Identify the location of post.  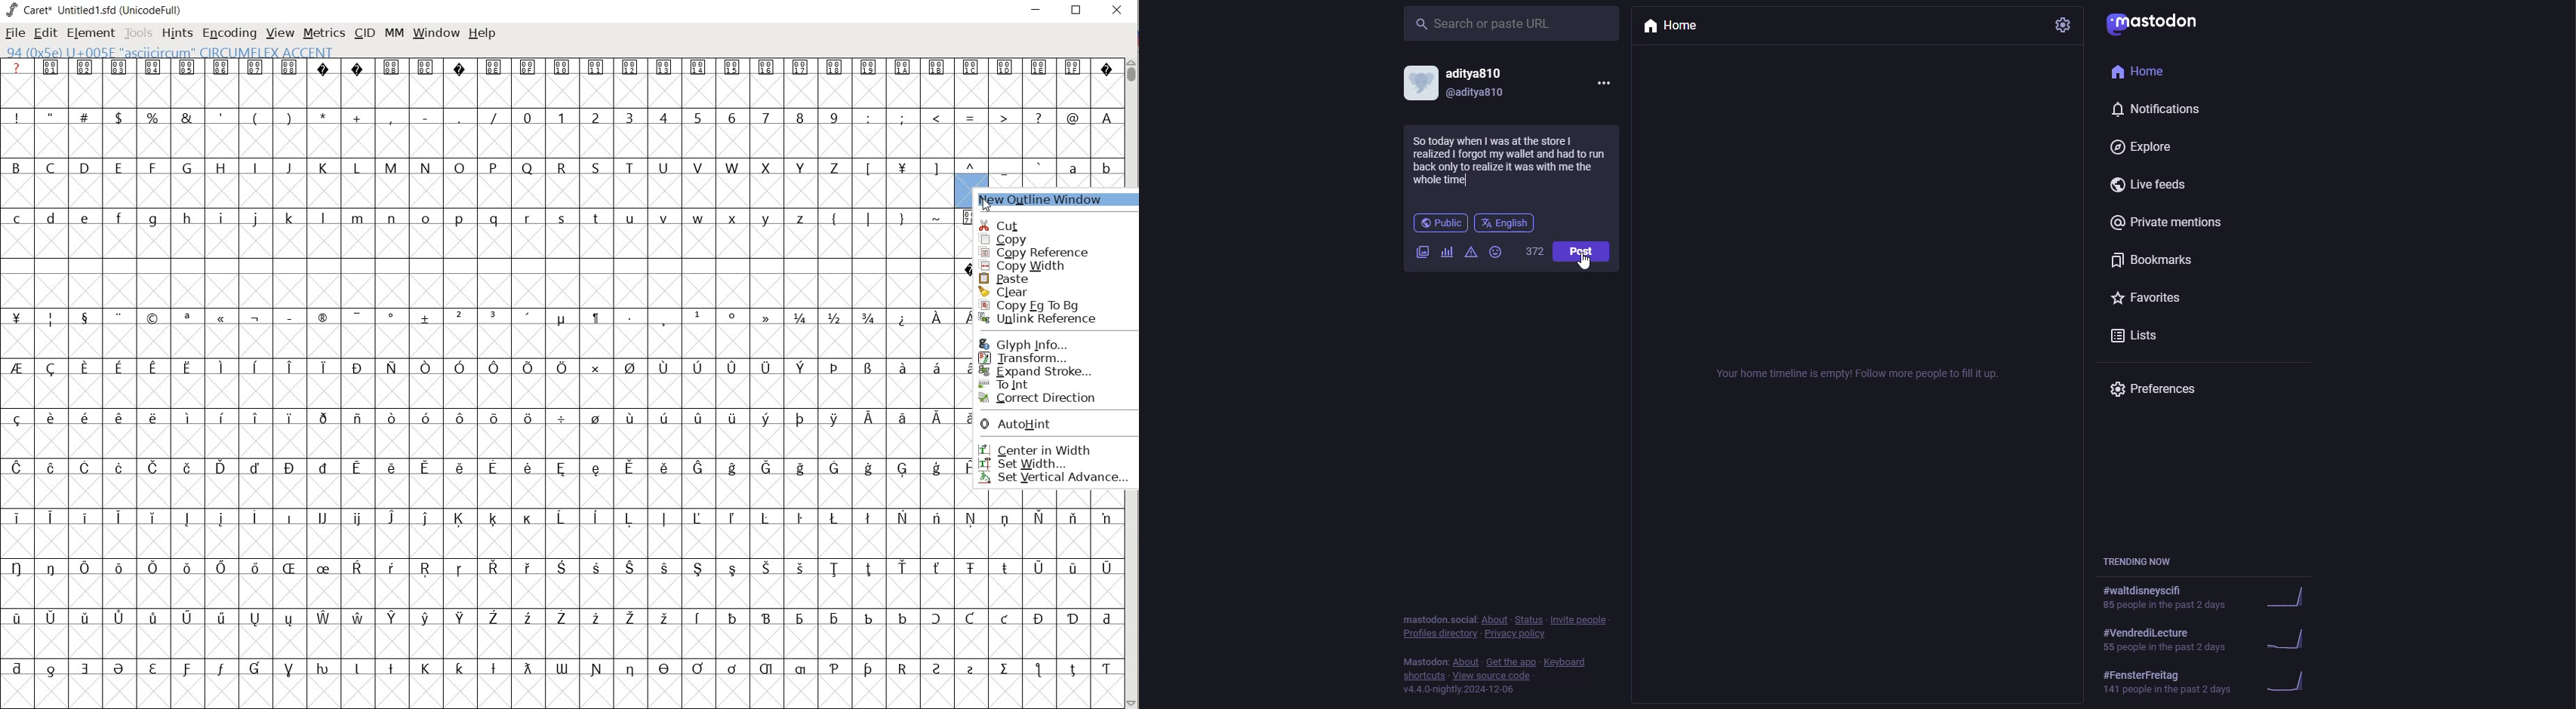
(1581, 251).